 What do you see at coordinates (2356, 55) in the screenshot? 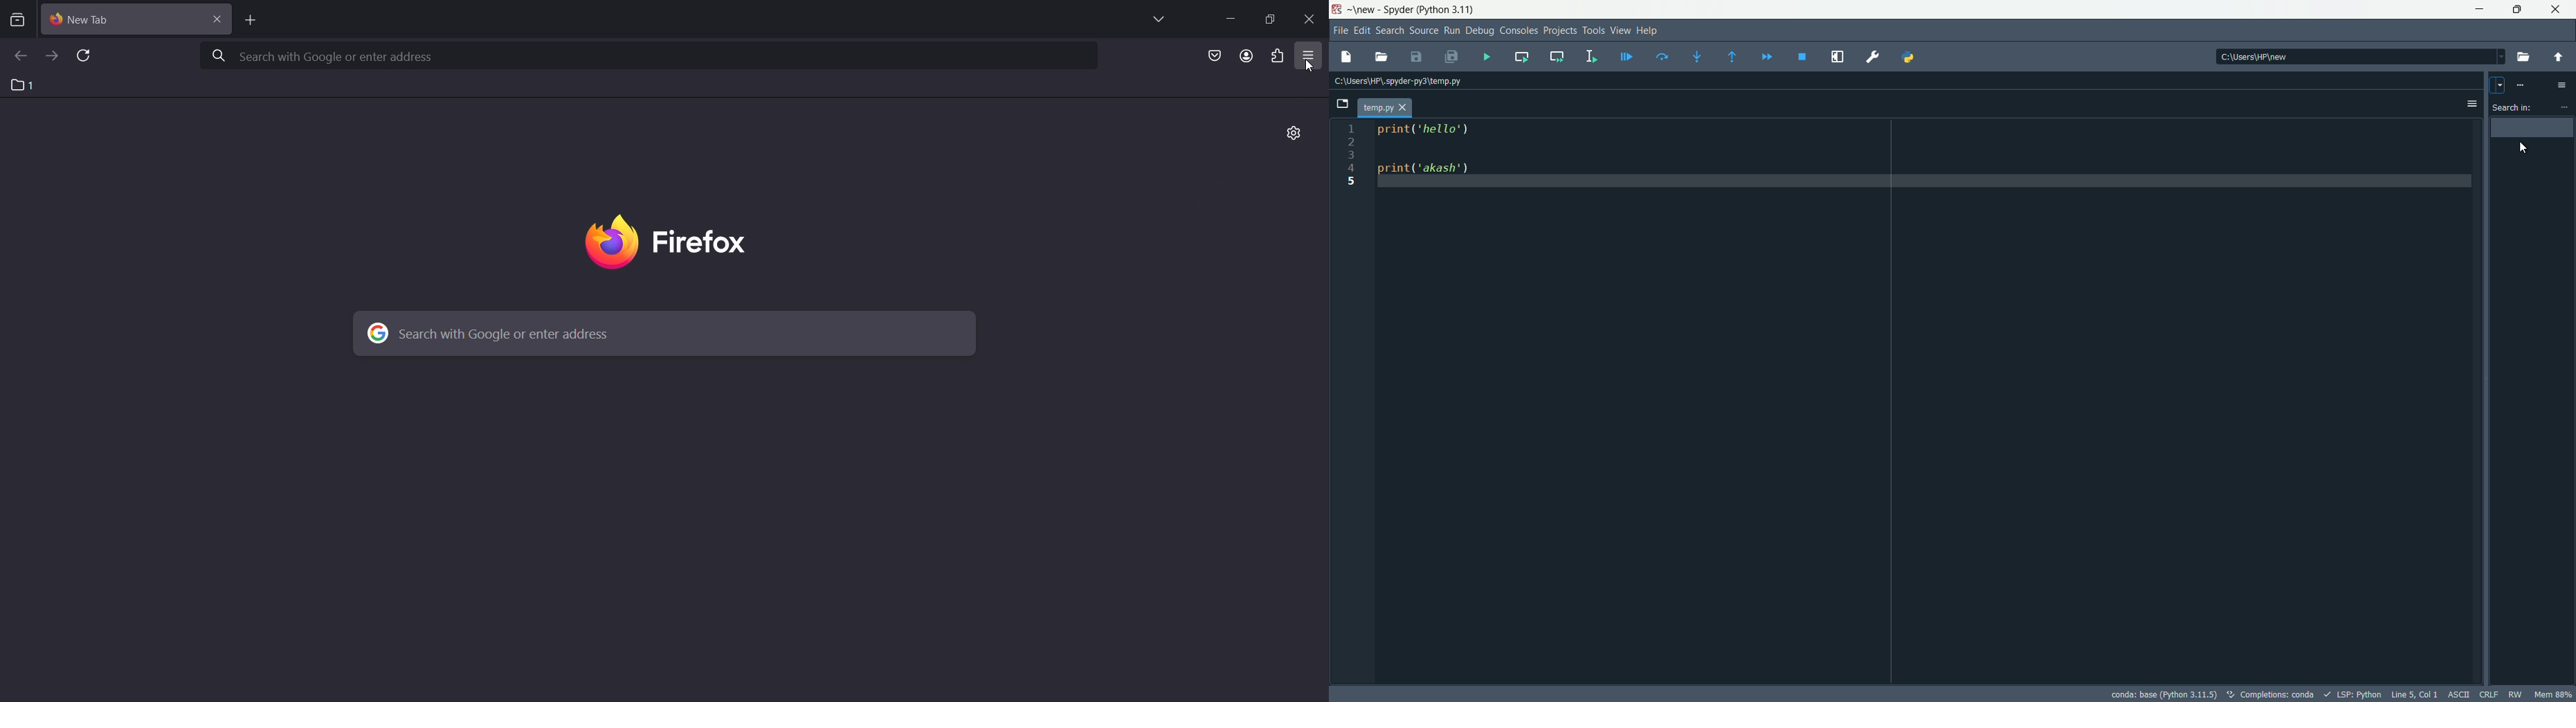
I see `C:\Users\HP\new` at bounding box center [2356, 55].